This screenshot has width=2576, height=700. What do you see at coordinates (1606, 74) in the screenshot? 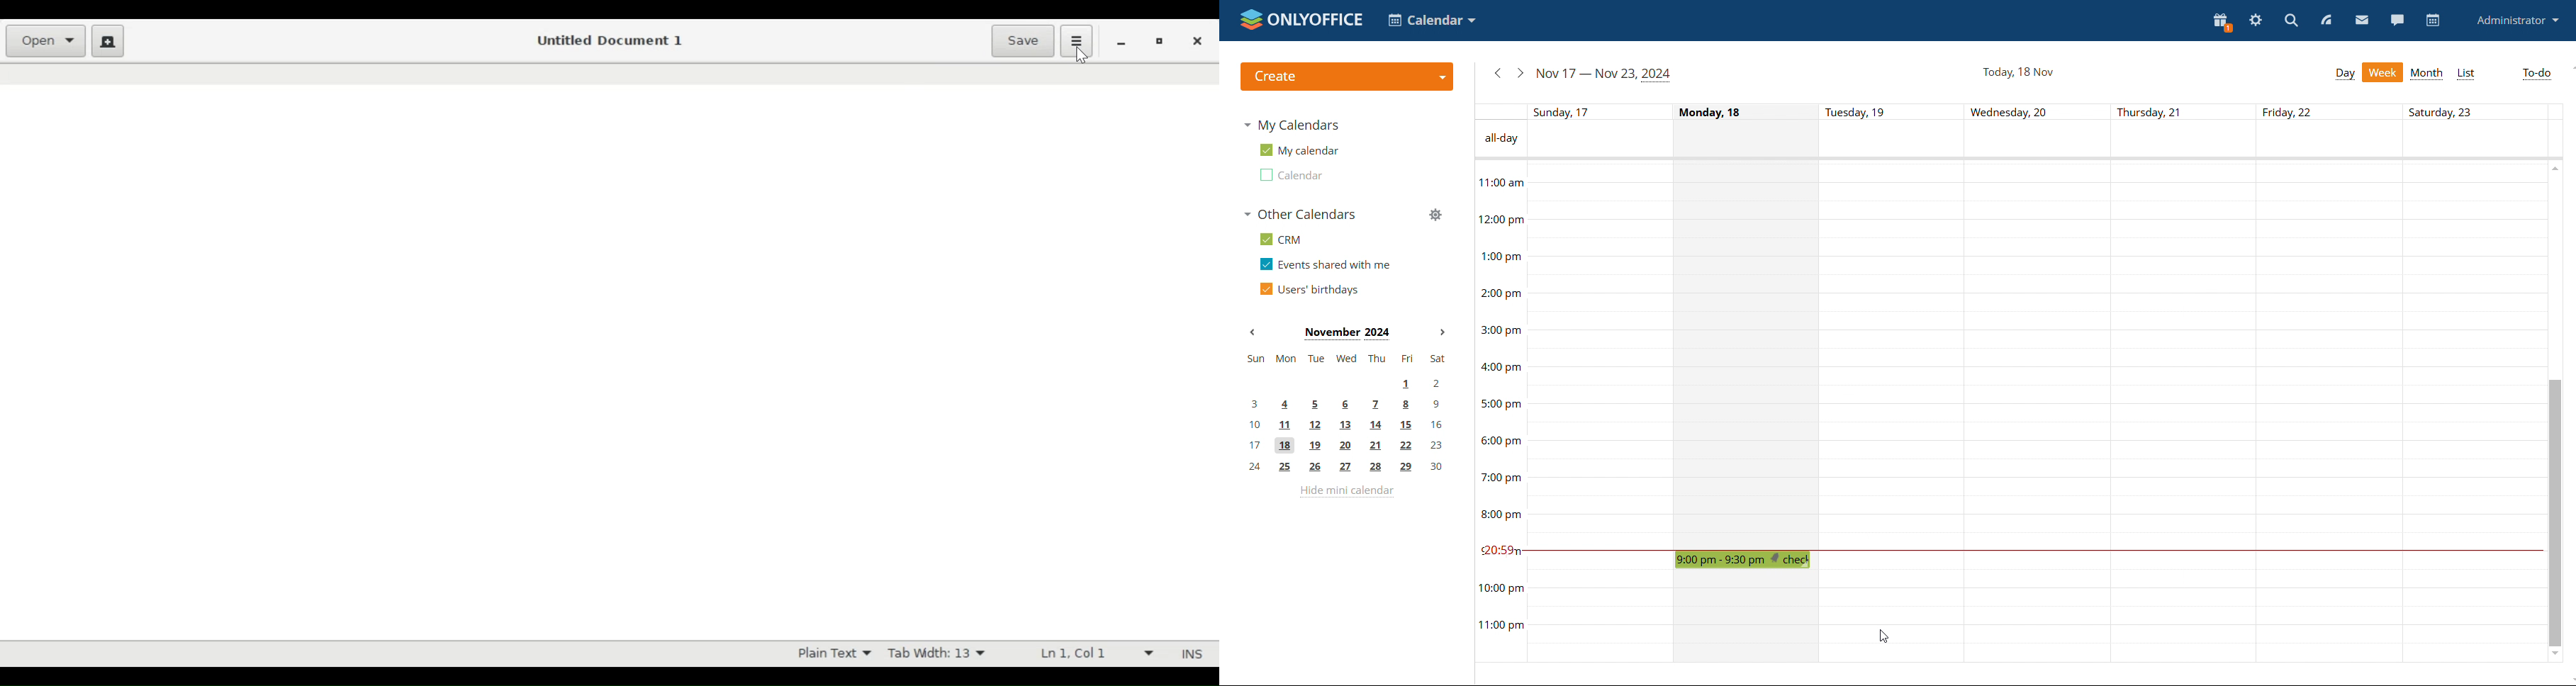
I see `current week` at bounding box center [1606, 74].